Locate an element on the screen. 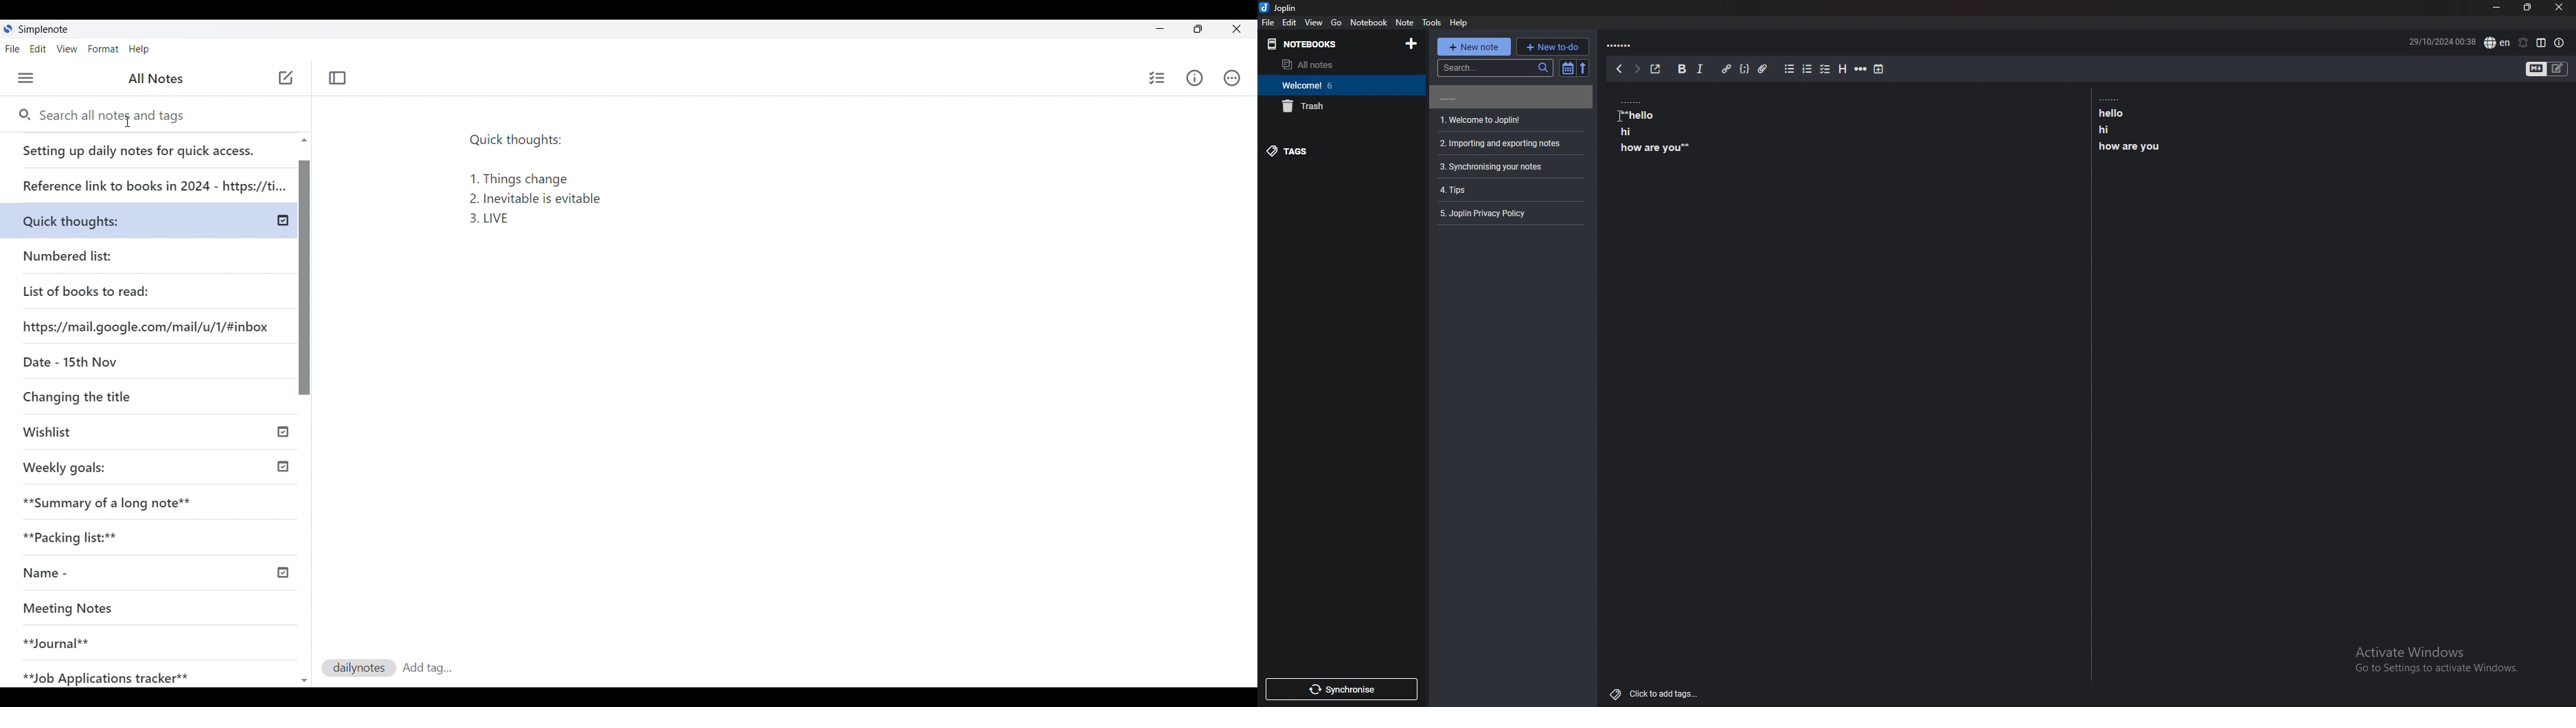 The width and height of the screenshot is (2576, 728).  is located at coordinates (1615, 113).